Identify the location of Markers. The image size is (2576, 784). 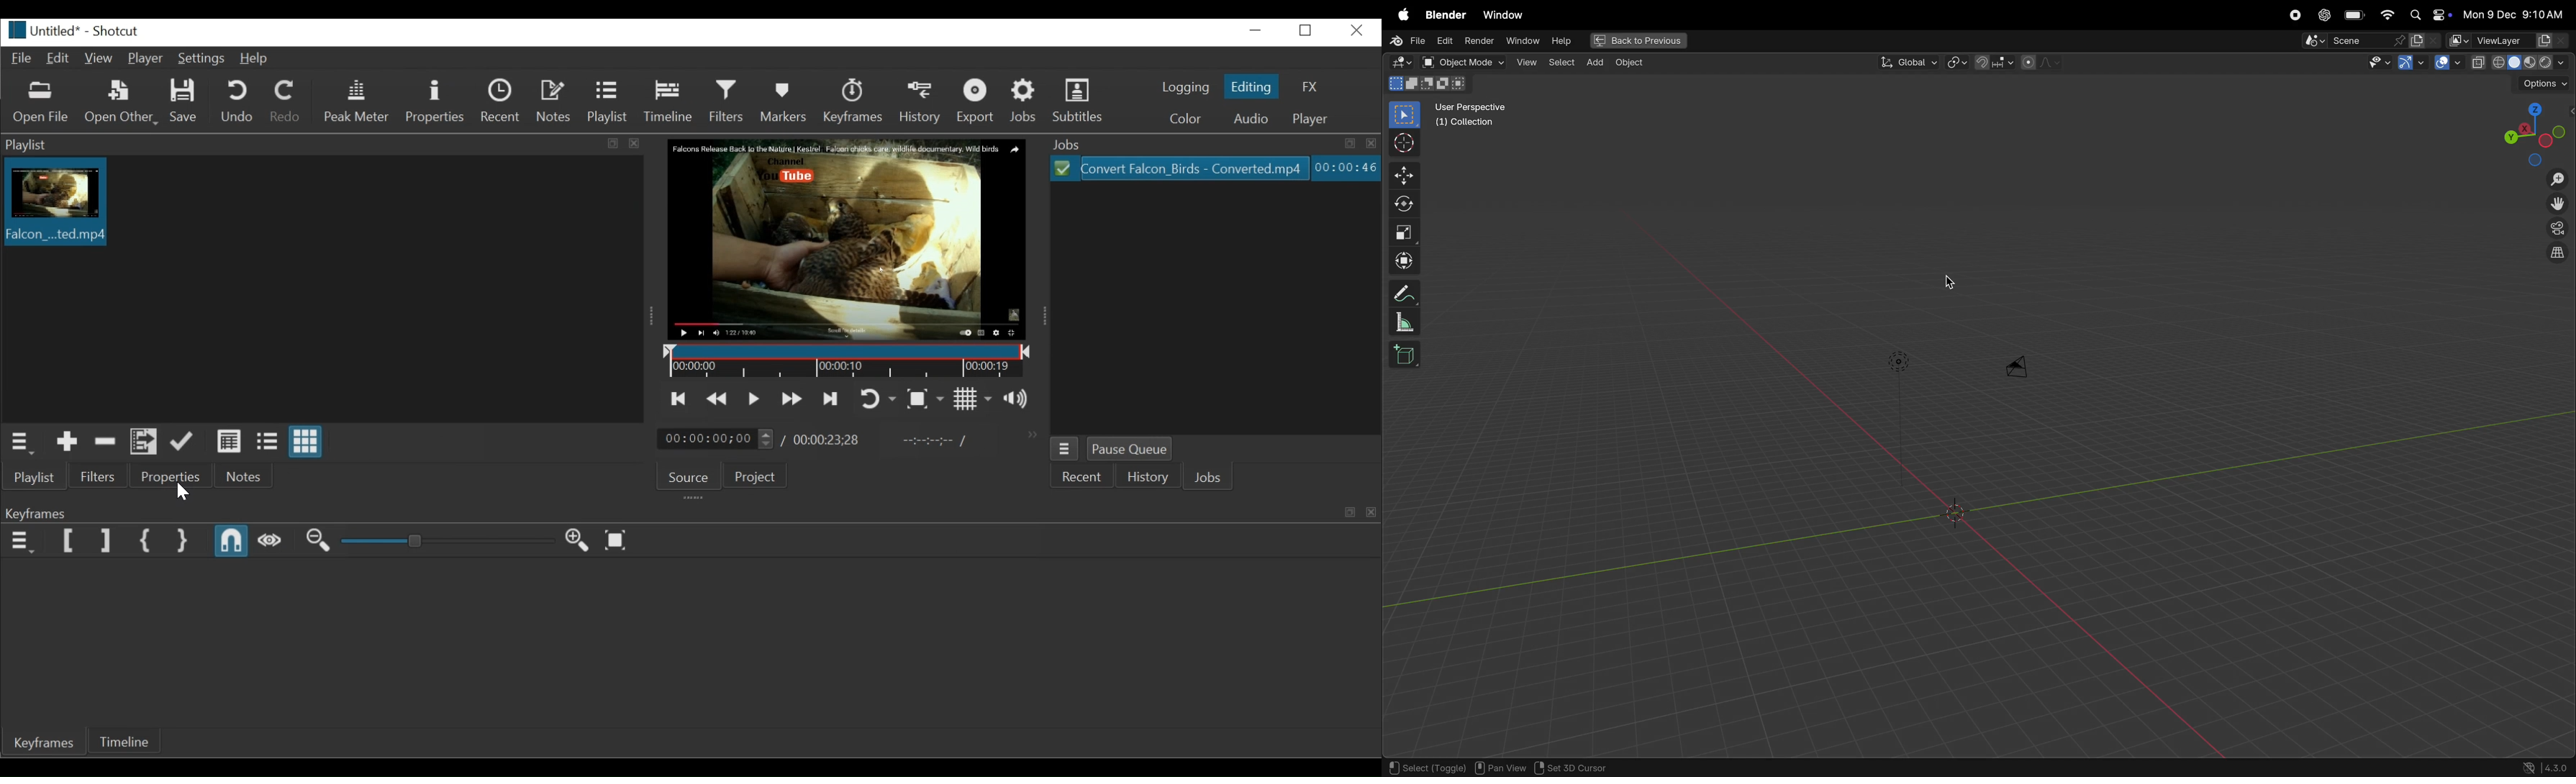
(787, 102).